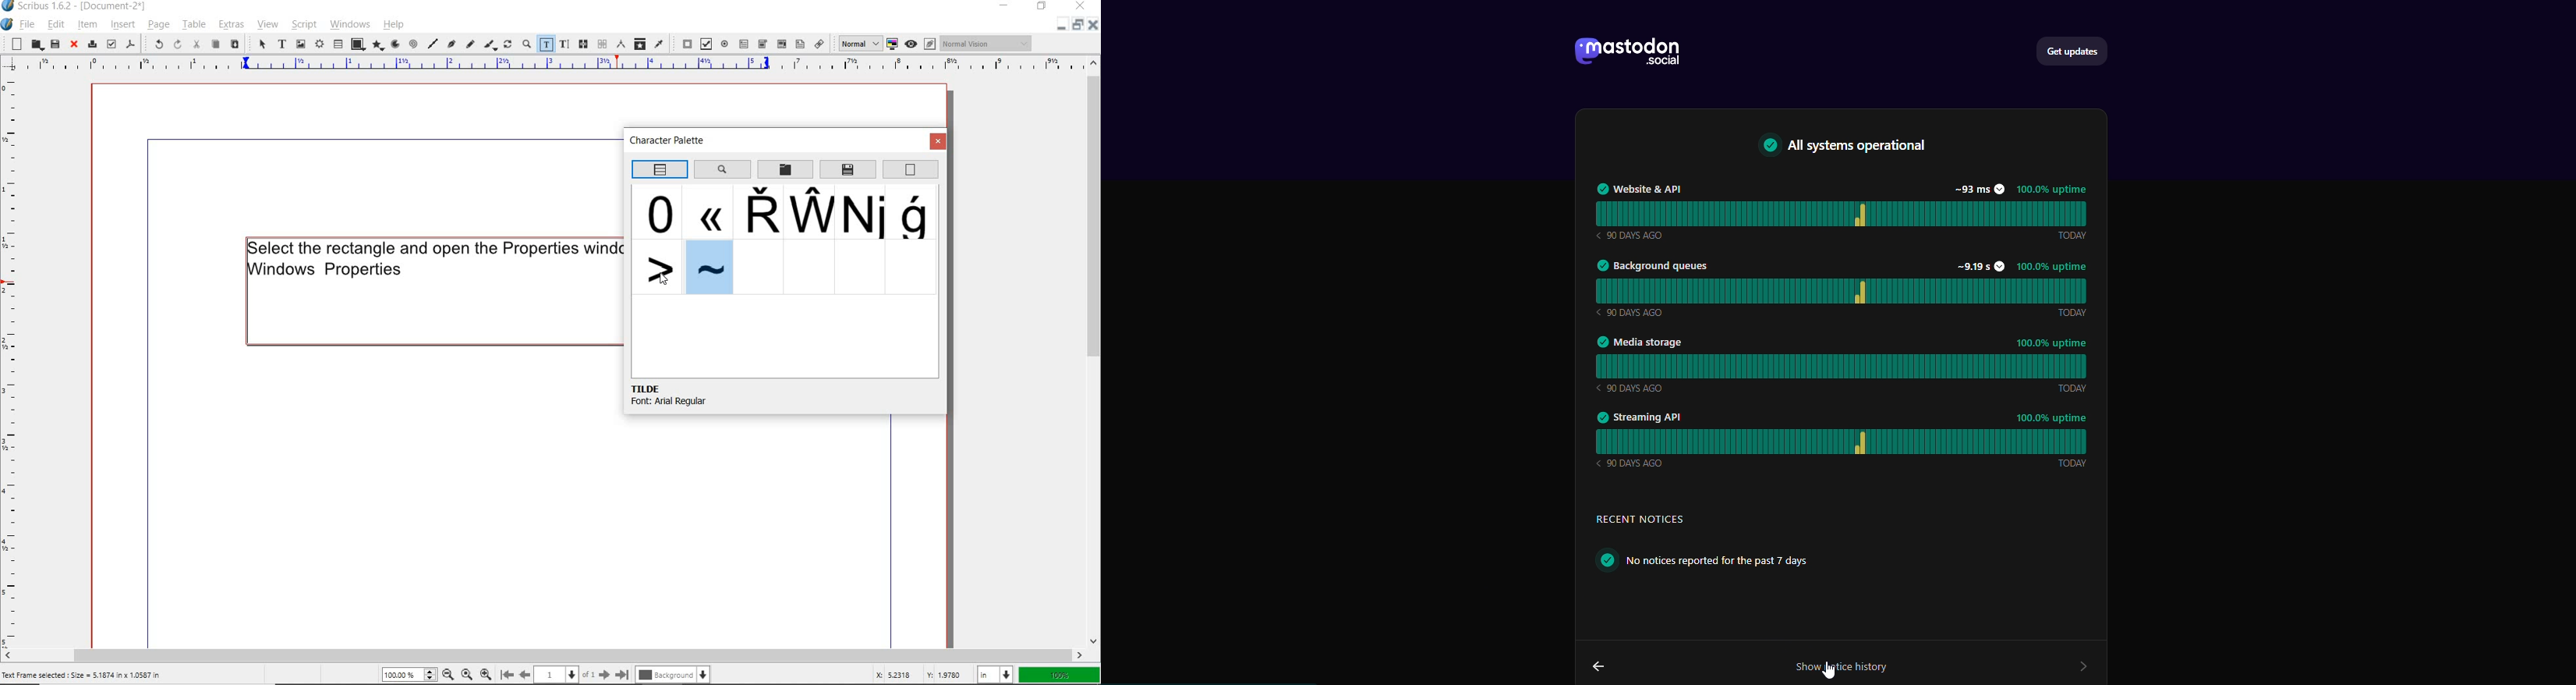 Image resolution: width=2576 pixels, height=700 pixels. Describe the element at coordinates (660, 43) in the screenshot. I see `eye dropper` at that location.